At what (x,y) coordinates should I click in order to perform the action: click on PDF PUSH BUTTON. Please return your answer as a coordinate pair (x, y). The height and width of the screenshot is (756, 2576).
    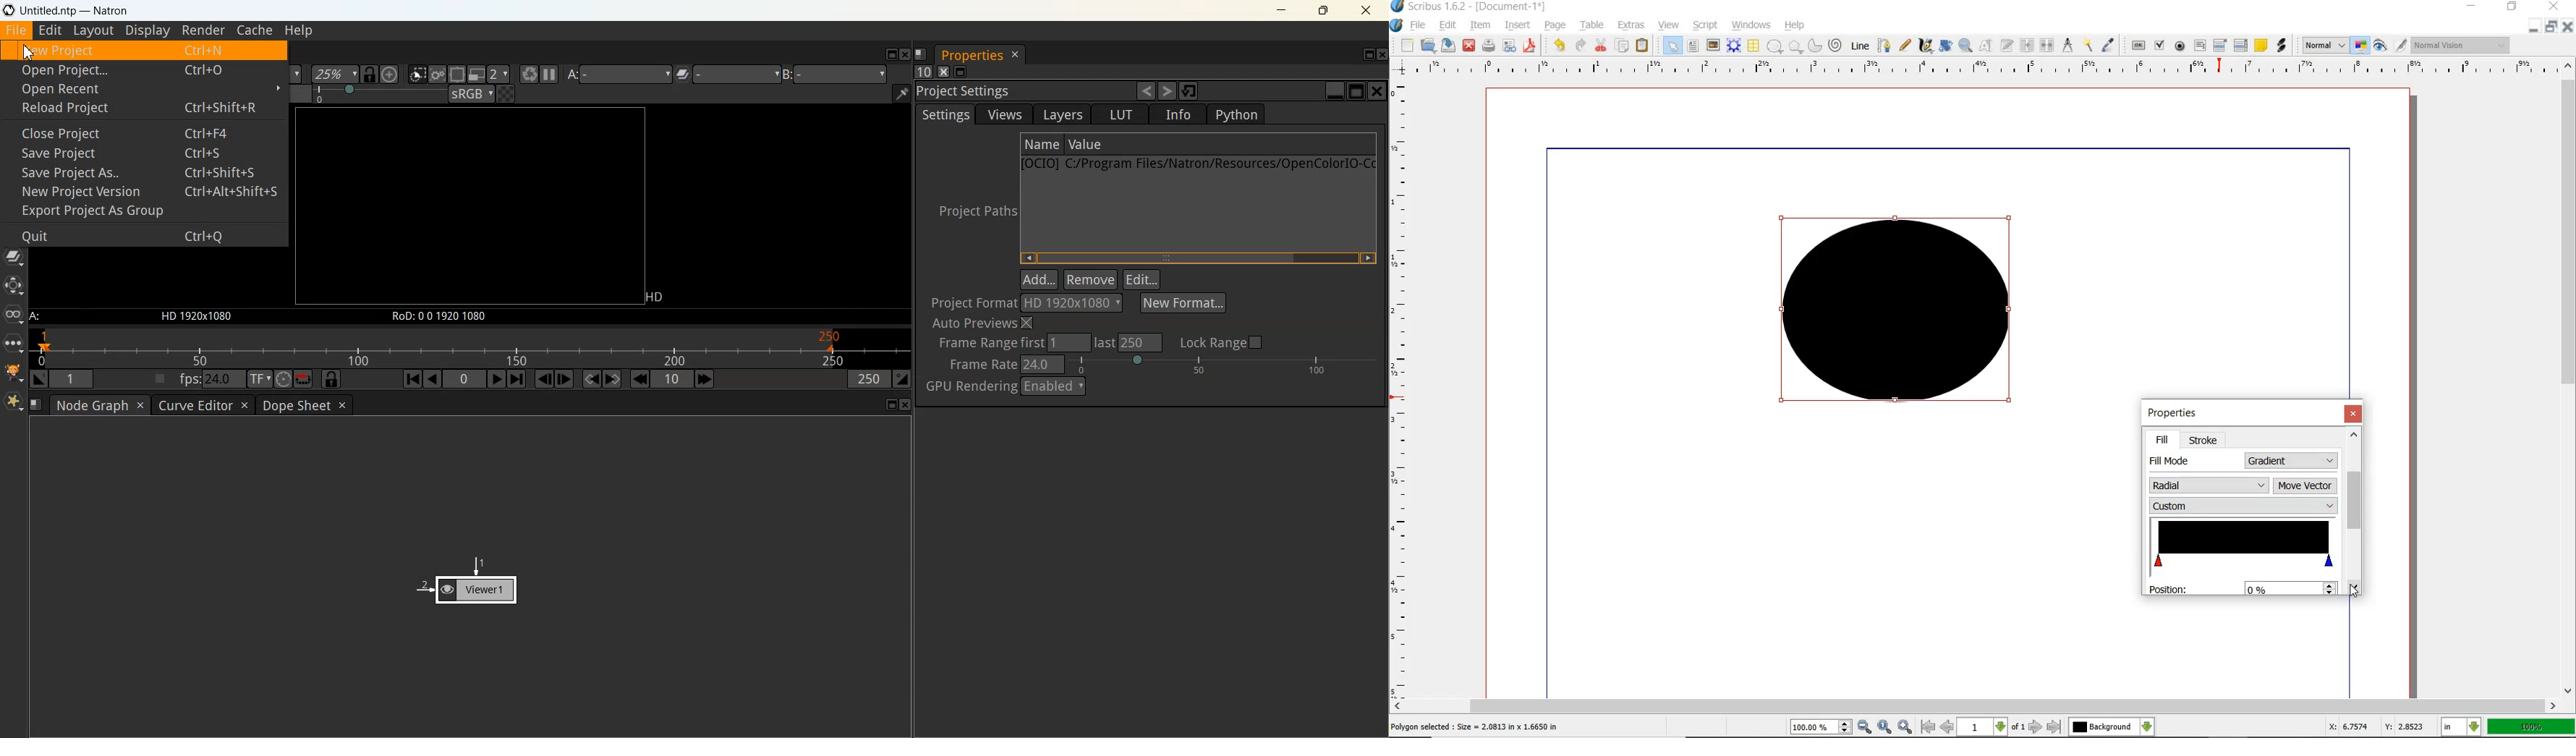
    Looking at the image, I should click on (2137, 46).